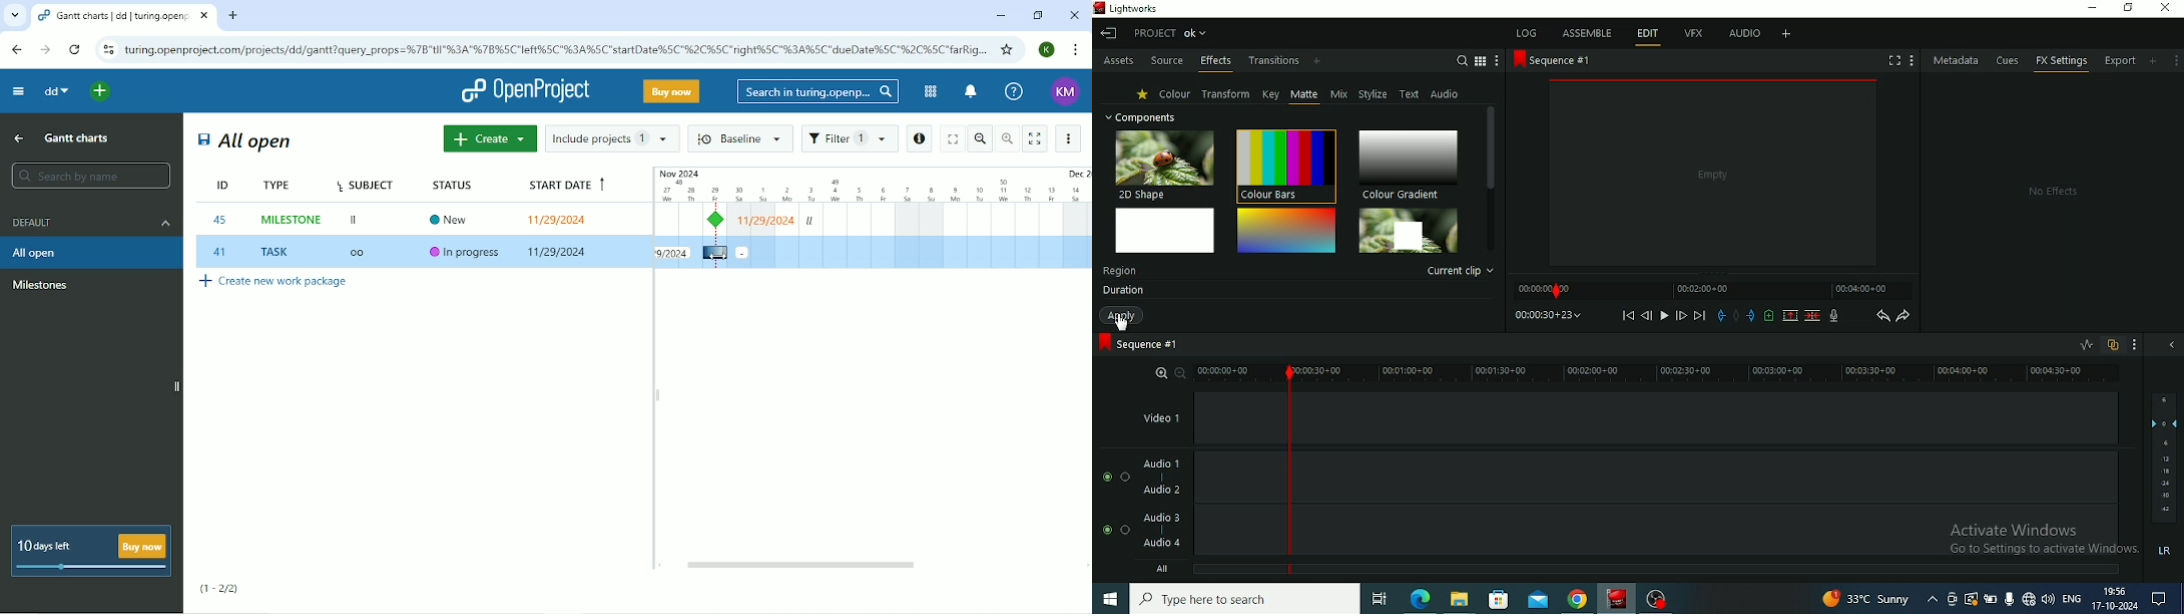  Describe the element at coordinates (1880, 599) in the screenshot. I see `Weather Sunny` at that location.